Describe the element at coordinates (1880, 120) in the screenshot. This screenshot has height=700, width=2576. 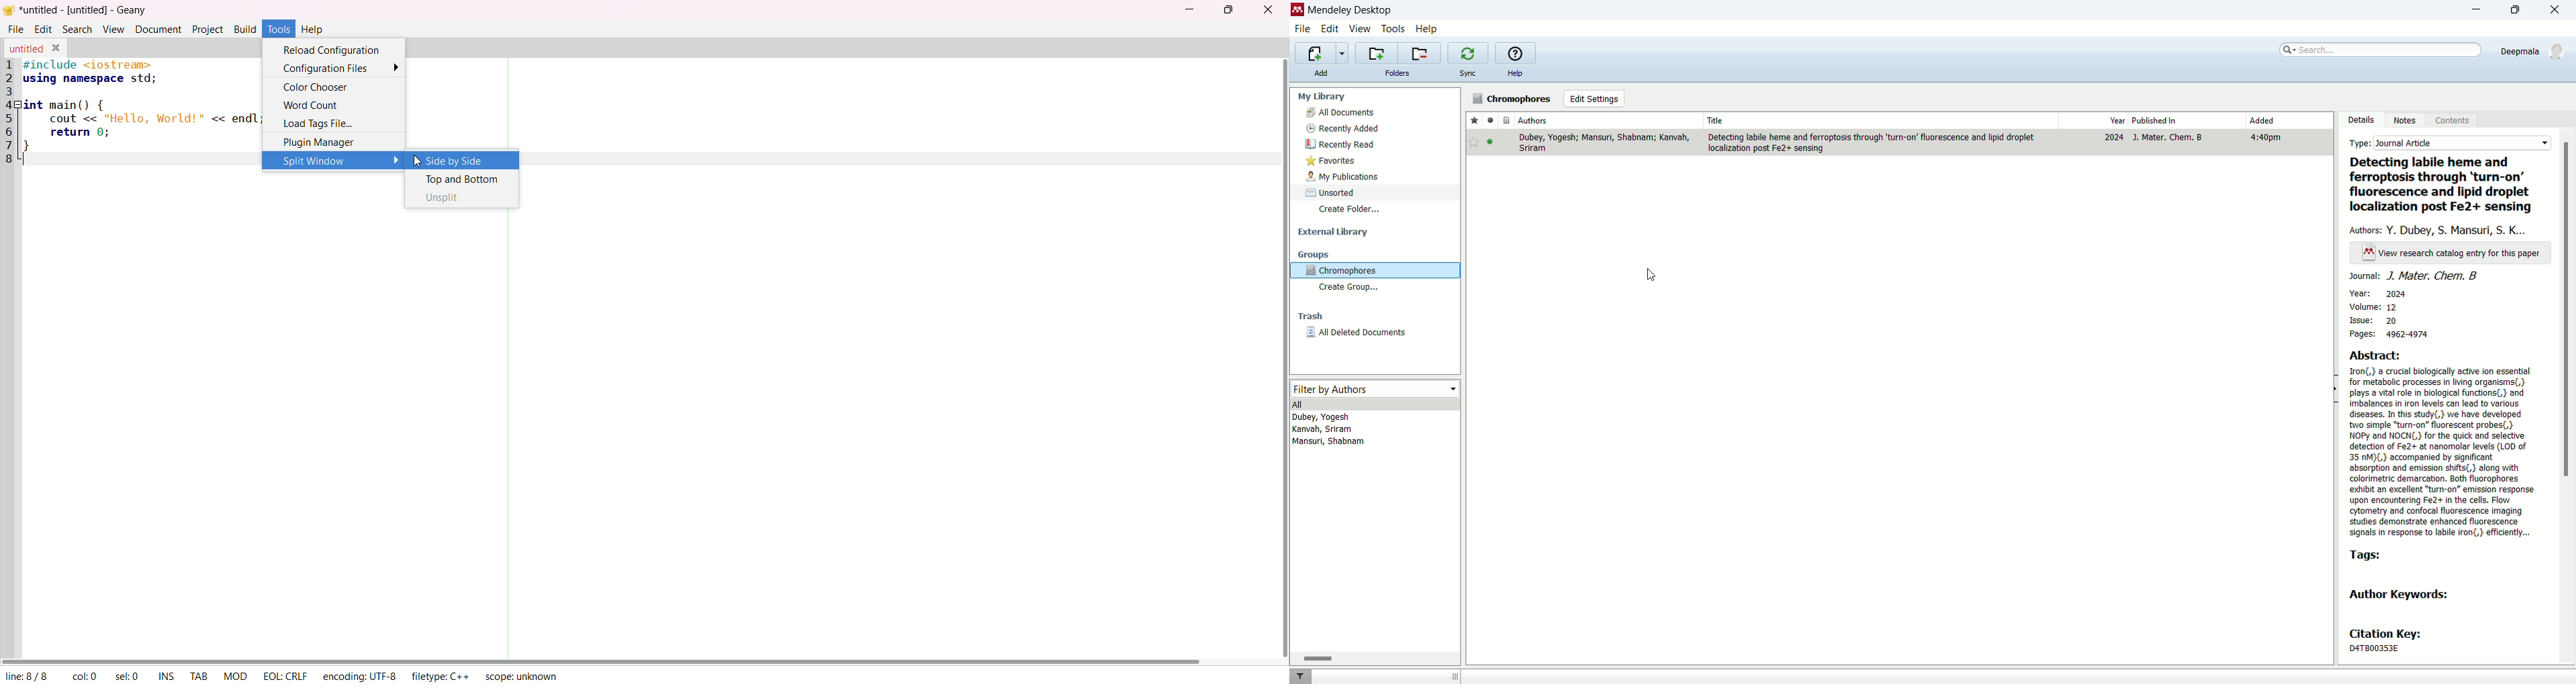
I see `Title` at that location.